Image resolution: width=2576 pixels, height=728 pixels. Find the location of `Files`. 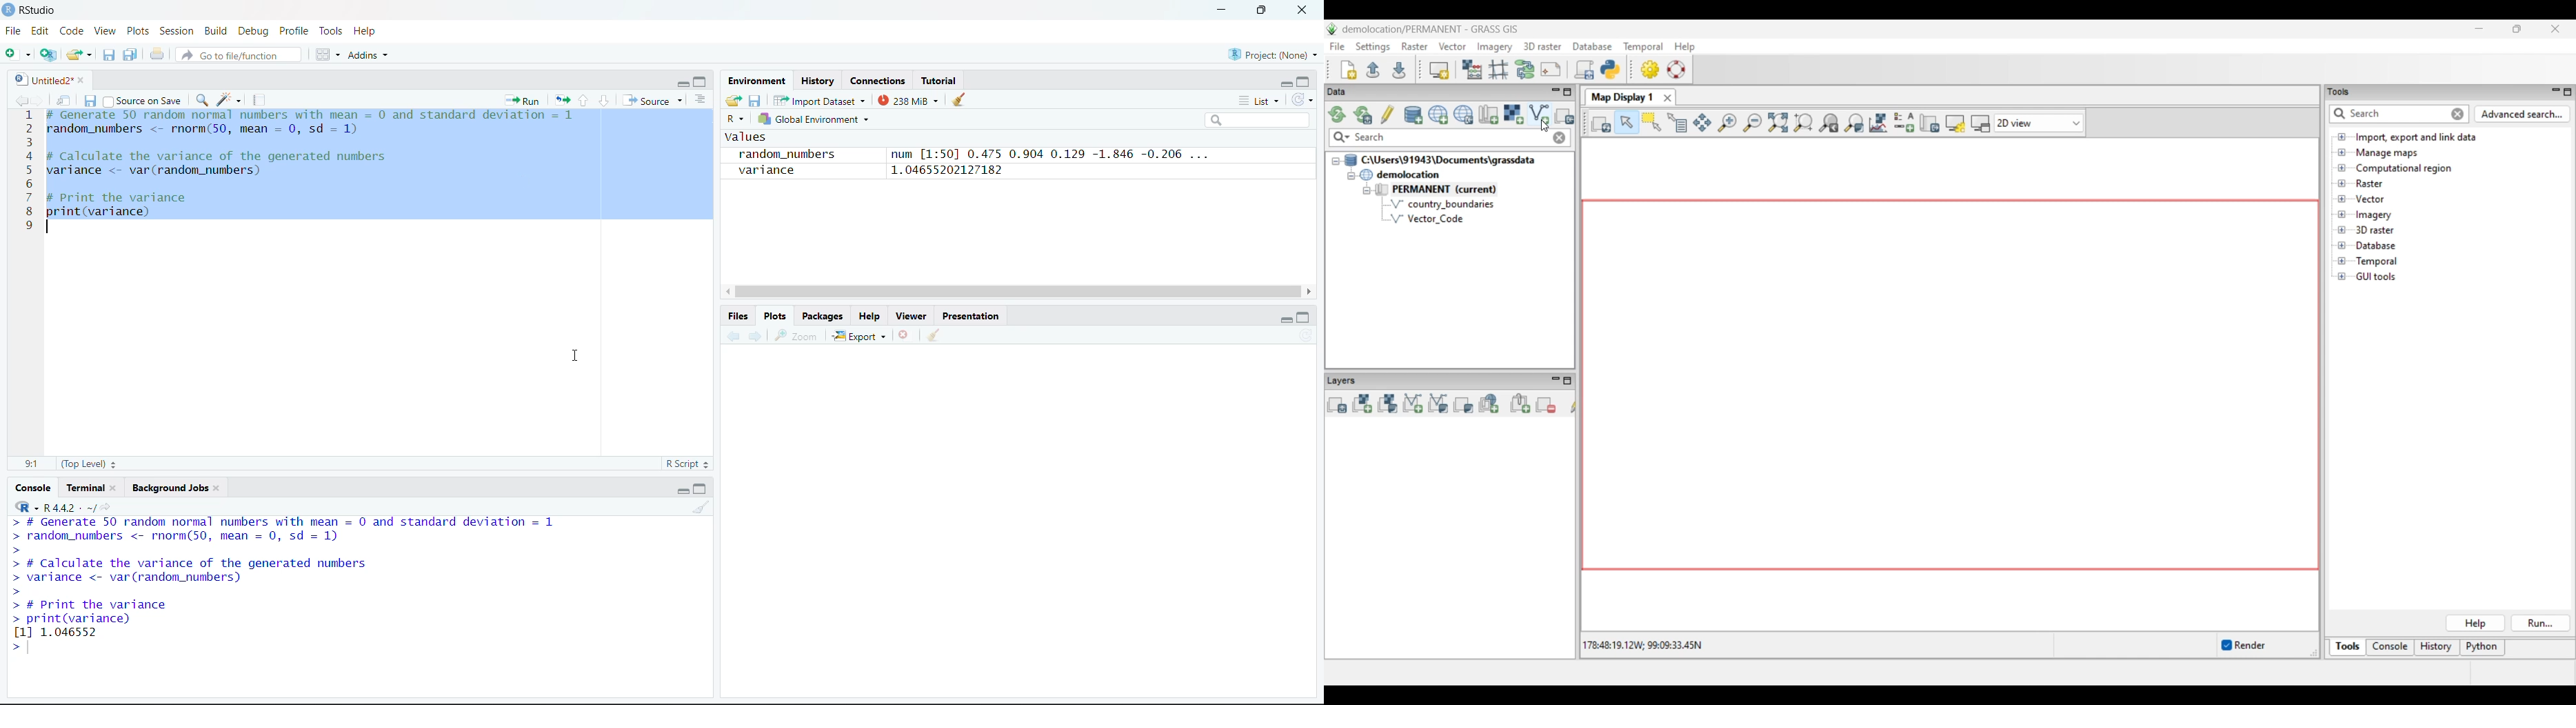

Files is located at coordinates (739, 316).